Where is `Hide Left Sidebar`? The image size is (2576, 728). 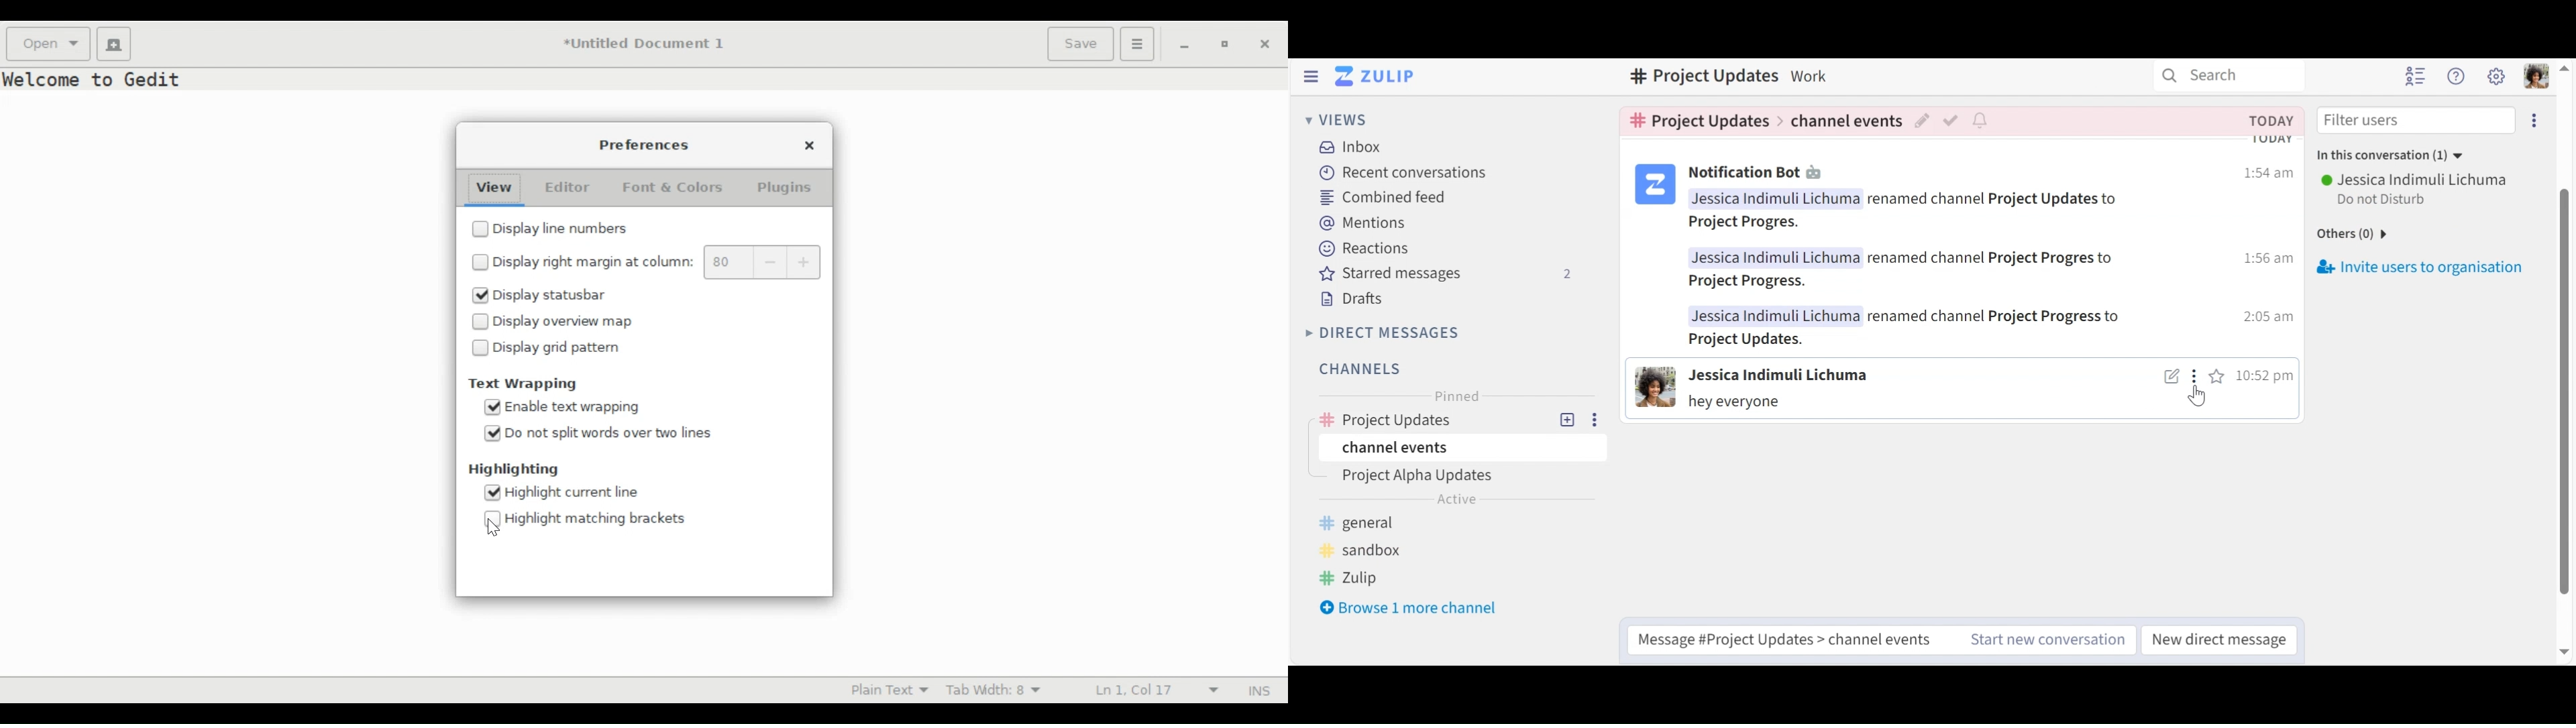
Hide Left Sidebar is located at coordinates (1311, 76).